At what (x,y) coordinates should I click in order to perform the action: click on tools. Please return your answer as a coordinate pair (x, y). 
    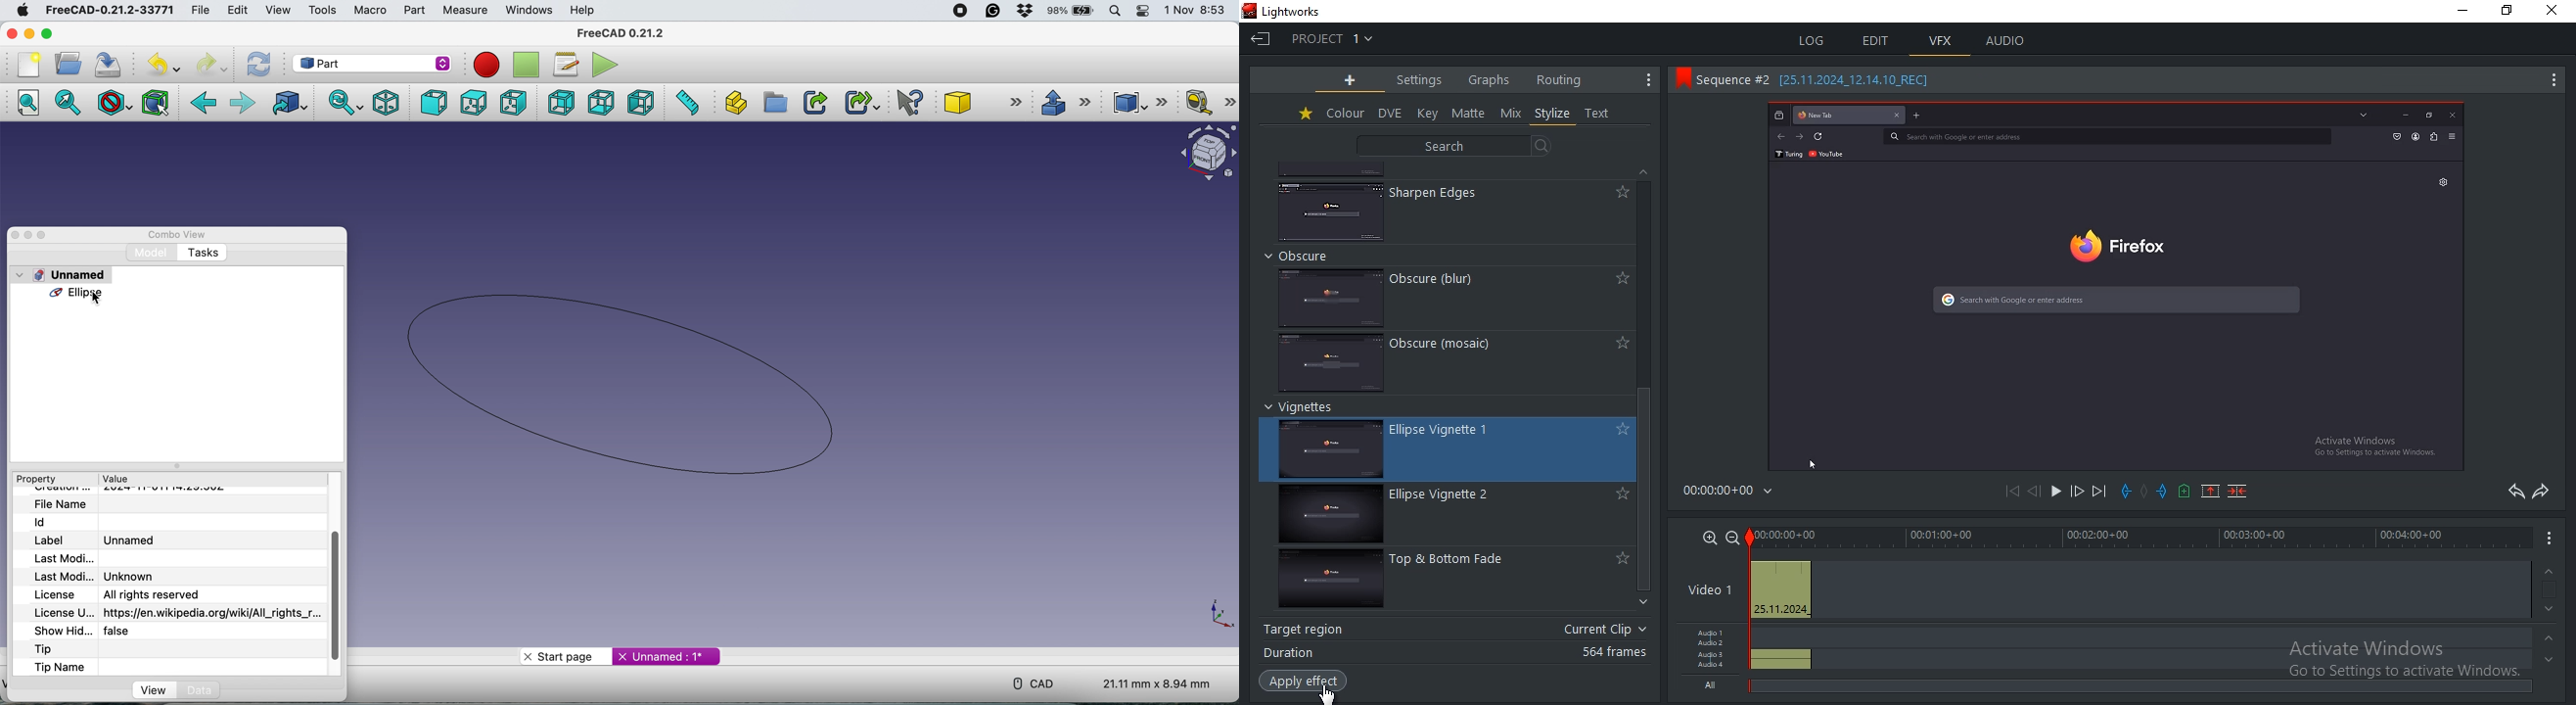
    Looking at the image, I should click on (323, 11).